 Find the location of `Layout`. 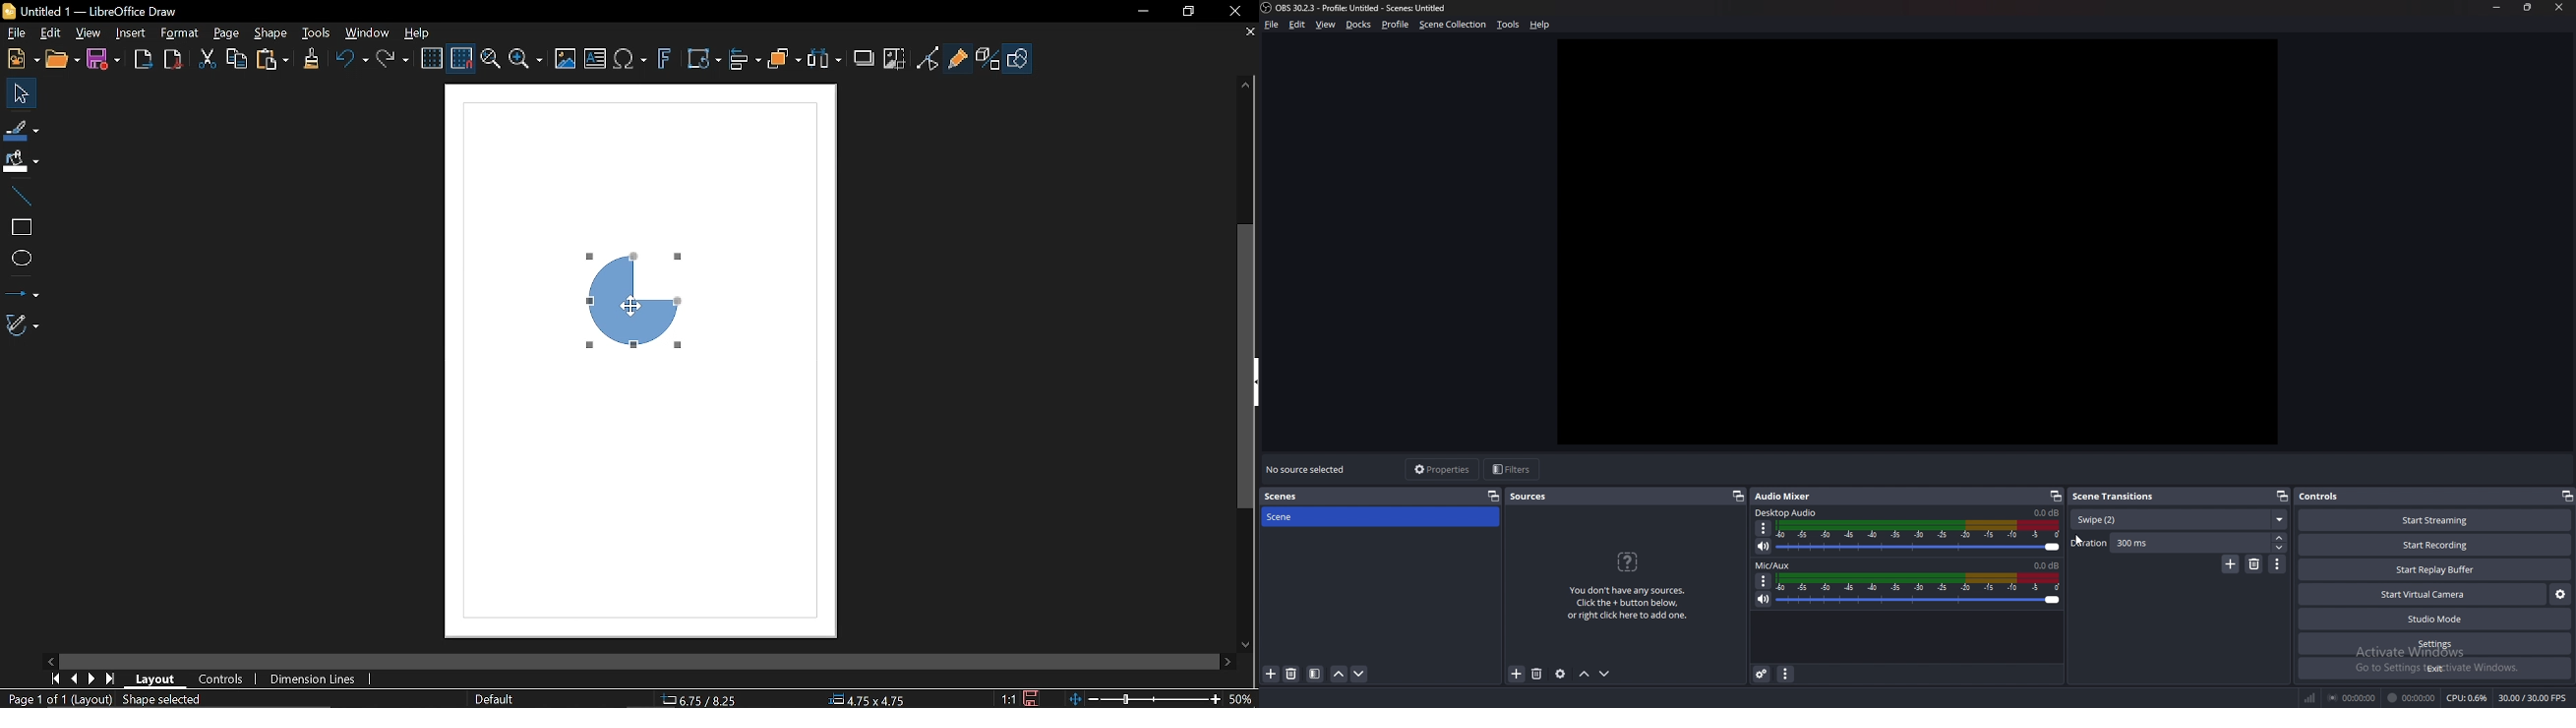

Layout is located at coordinates (157, 678).